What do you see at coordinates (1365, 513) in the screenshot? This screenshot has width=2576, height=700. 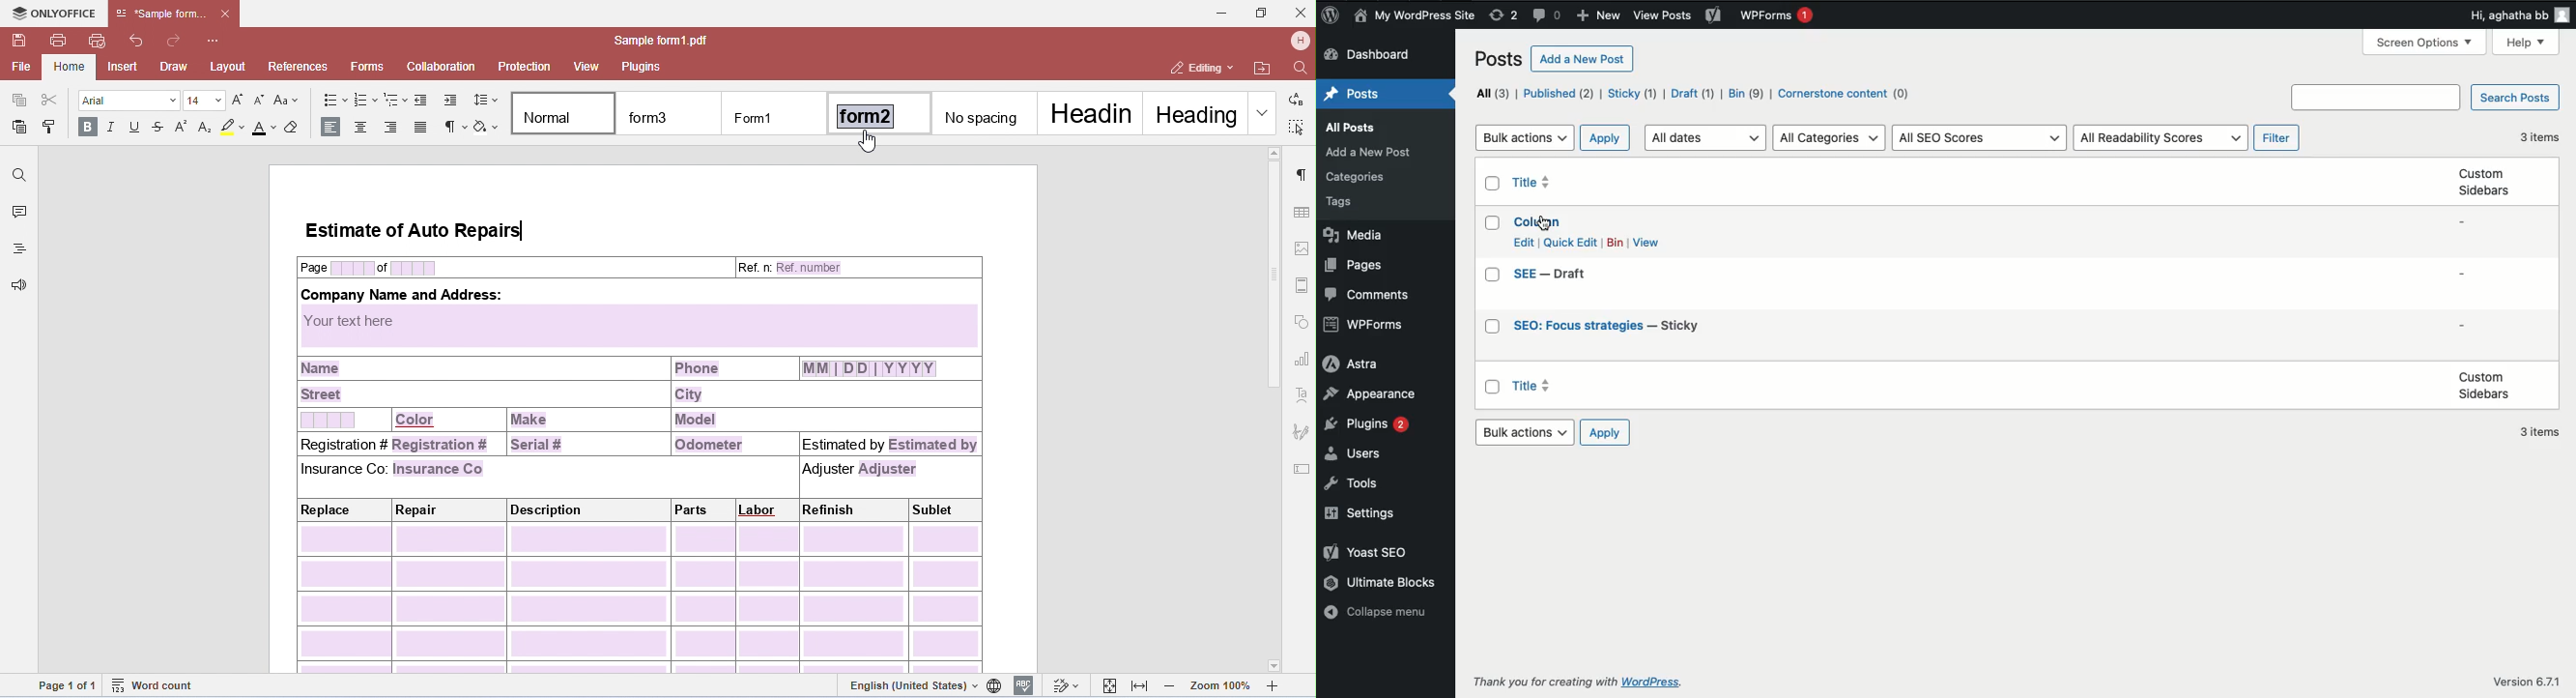 I see `Settings` at bounding box center [1365, 513].